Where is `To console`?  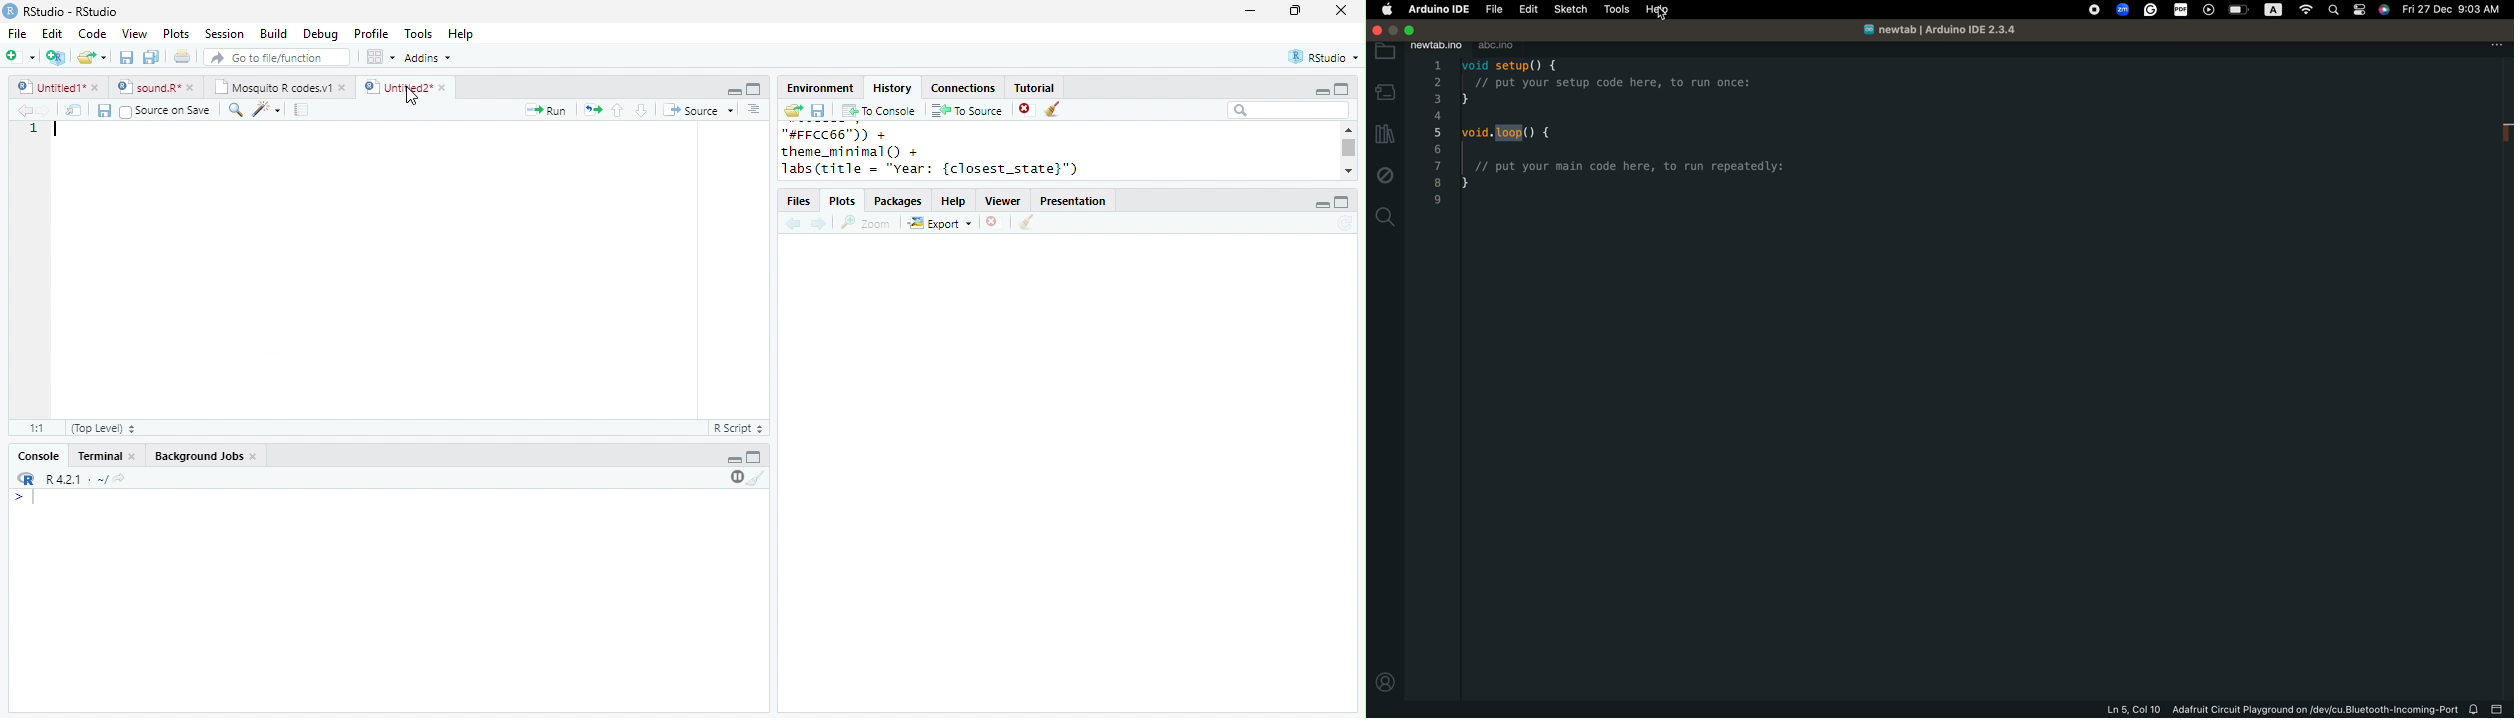 To console is located at coordinates (879, 111).